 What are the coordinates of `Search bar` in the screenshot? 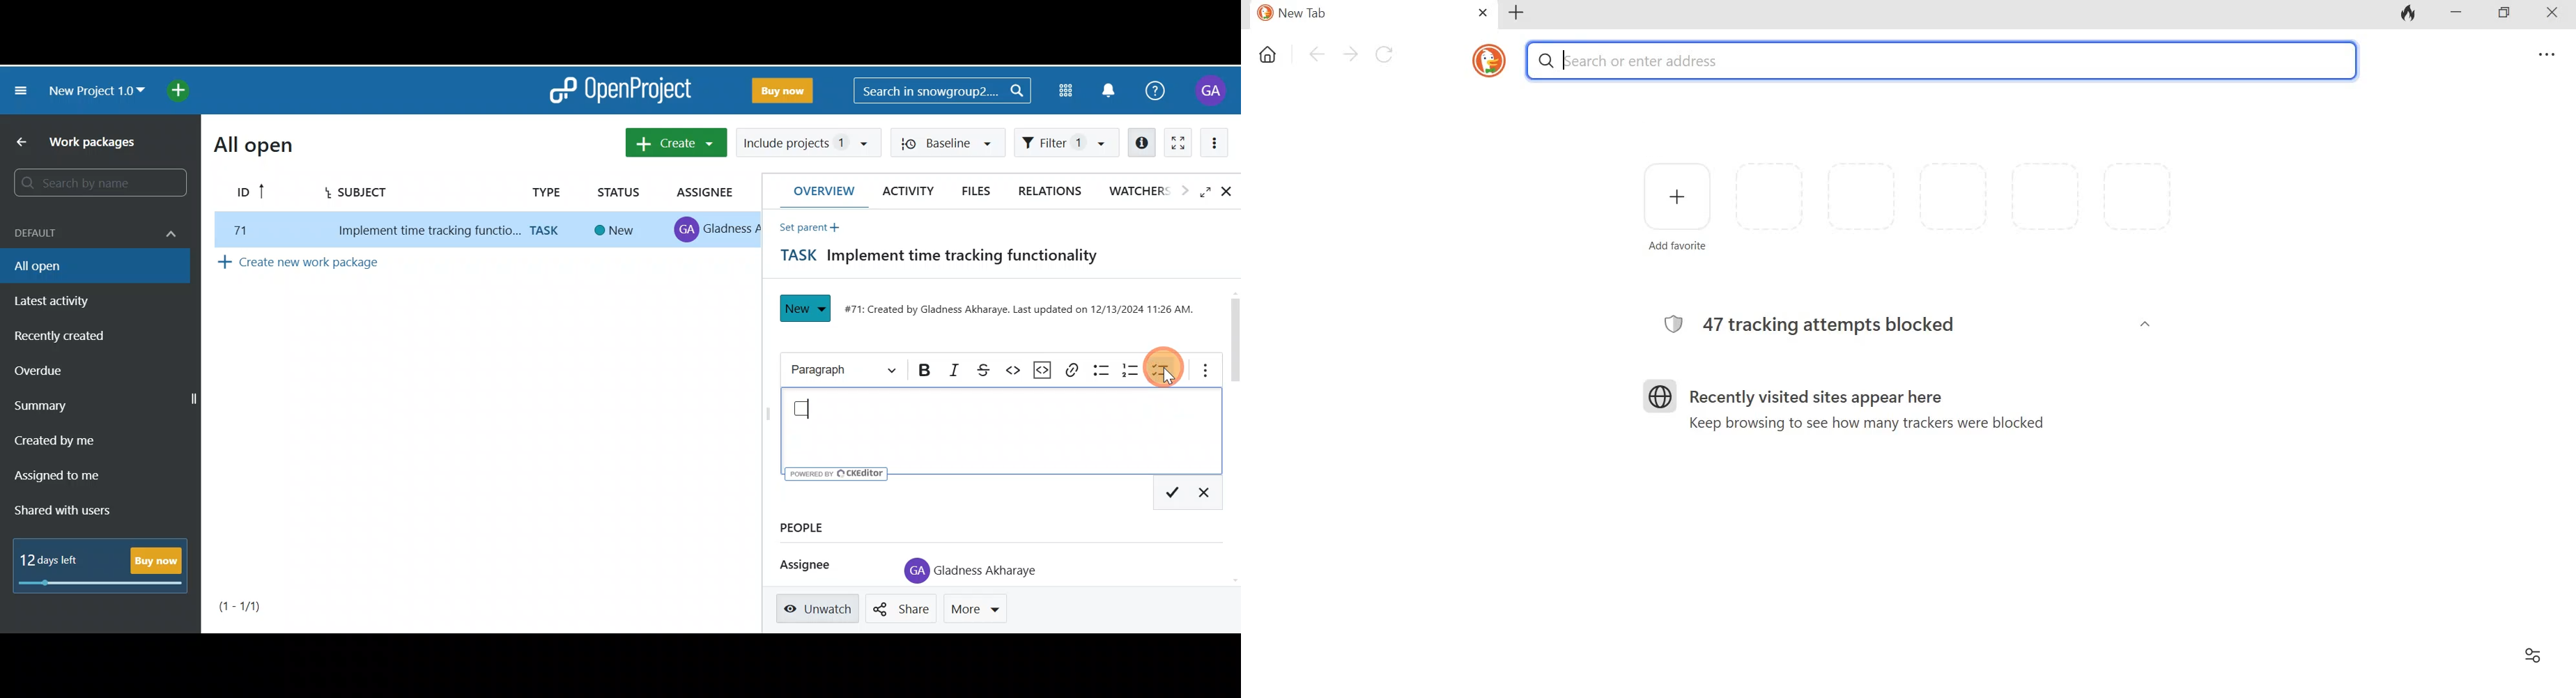 It's located at (945, 89).